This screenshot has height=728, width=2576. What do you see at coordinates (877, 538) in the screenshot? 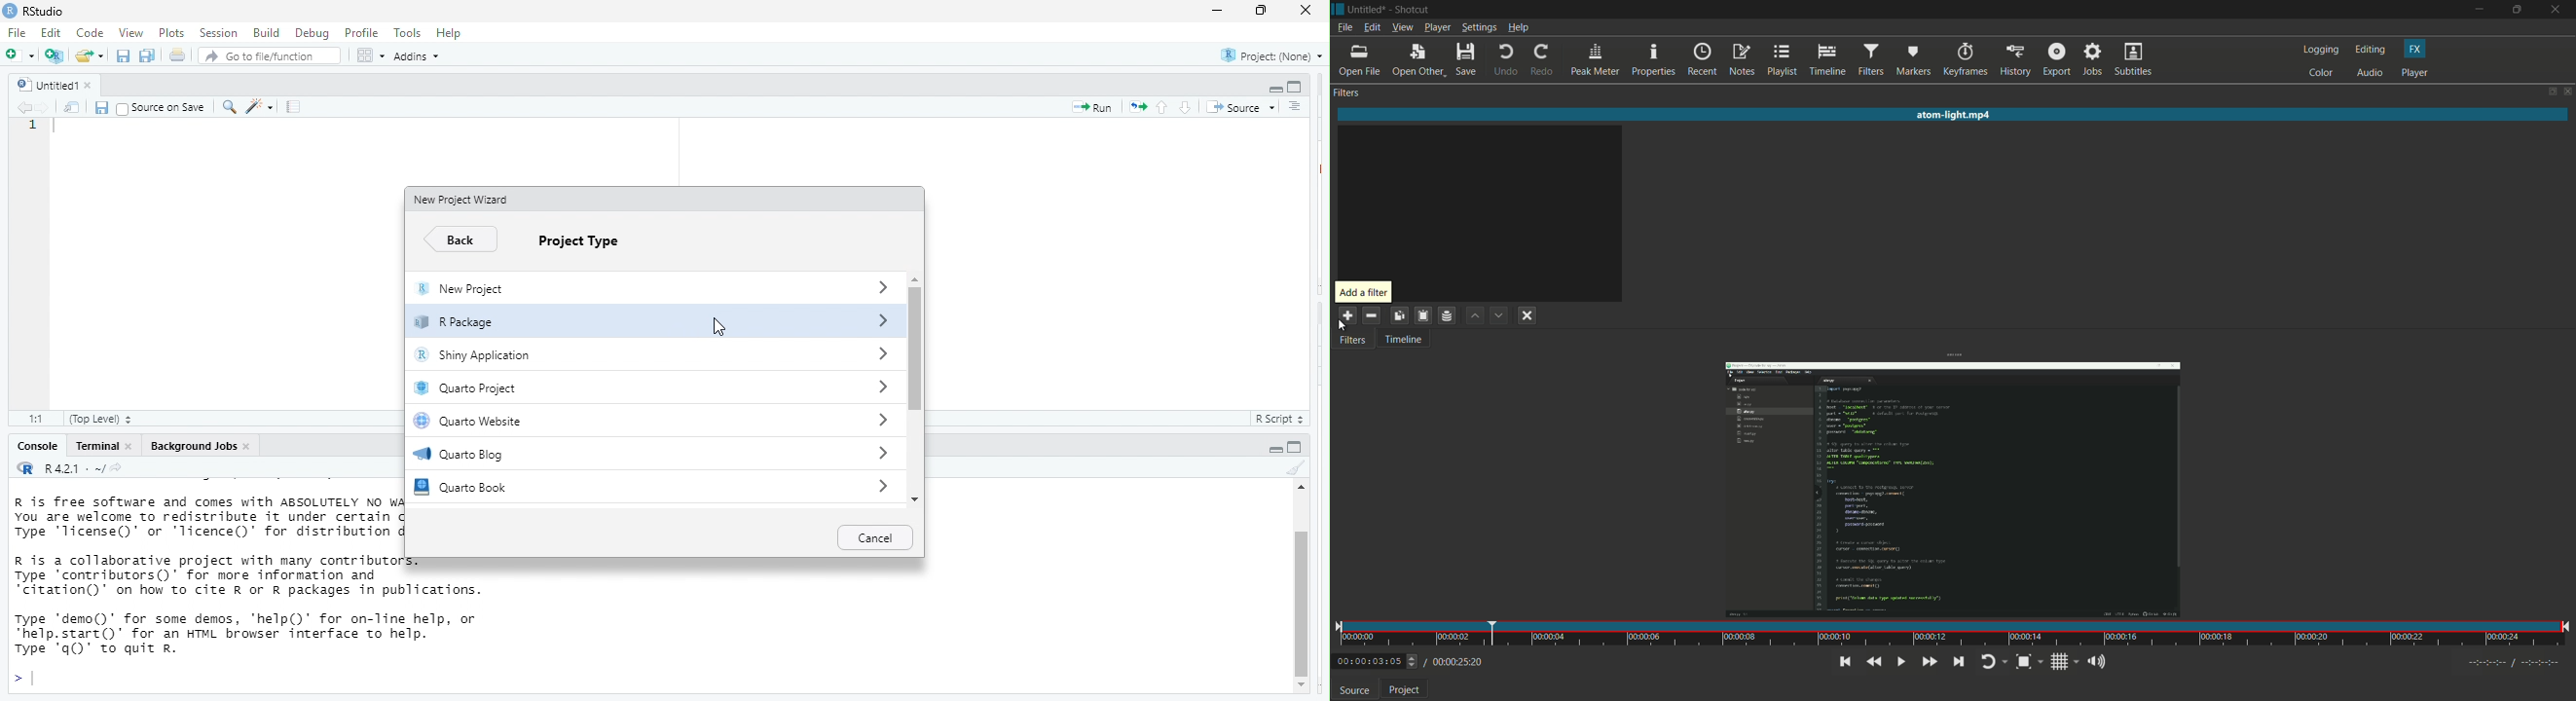
I see `Cancel ` at bounding box center [877, 538].